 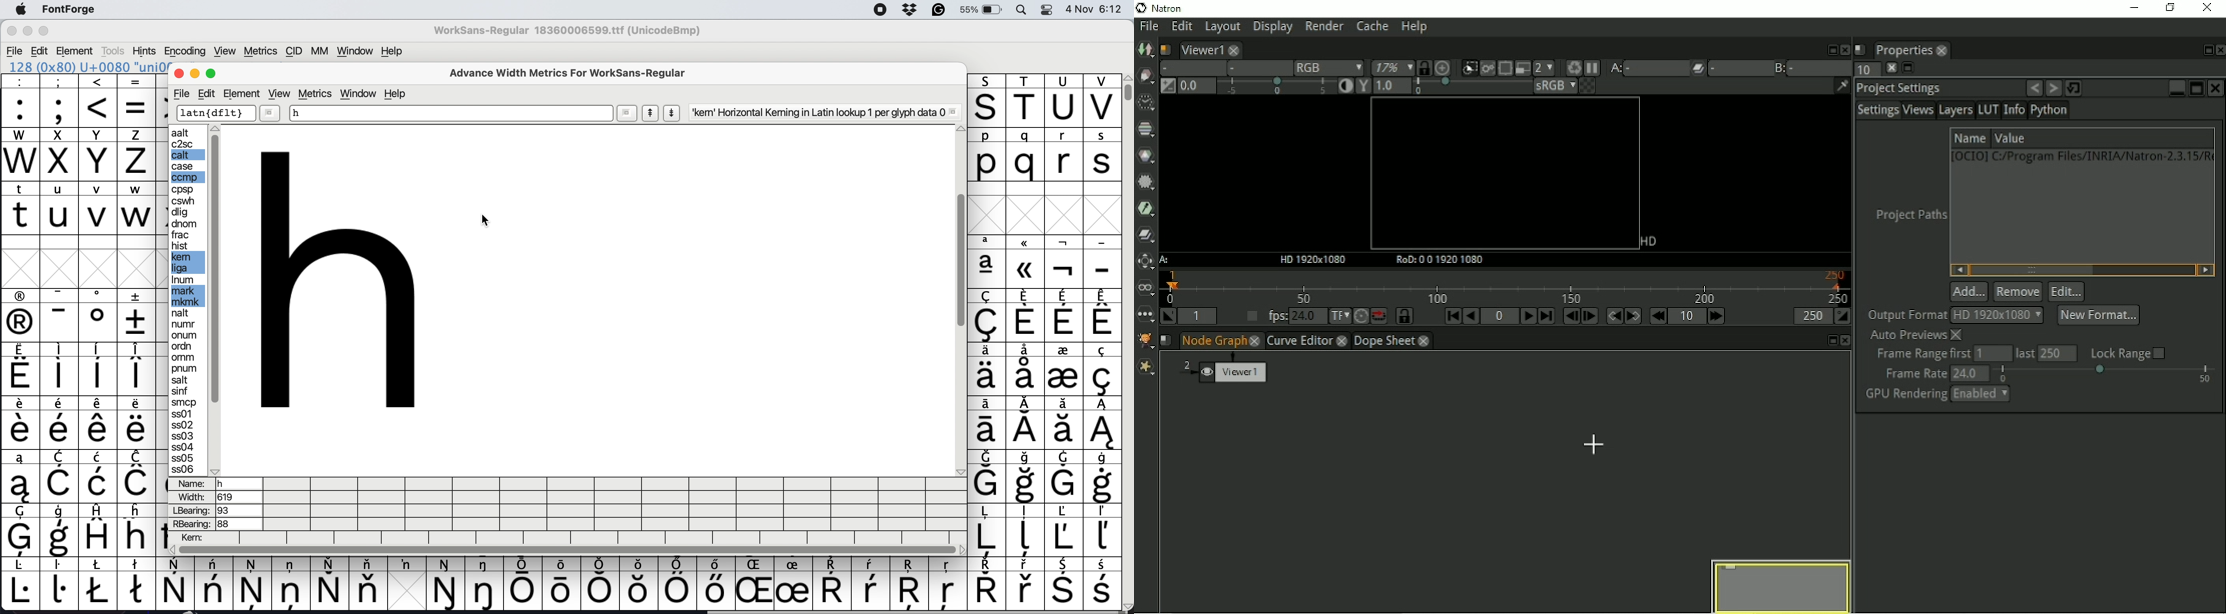 I want to click on special characters, so click(x=78, y=459).